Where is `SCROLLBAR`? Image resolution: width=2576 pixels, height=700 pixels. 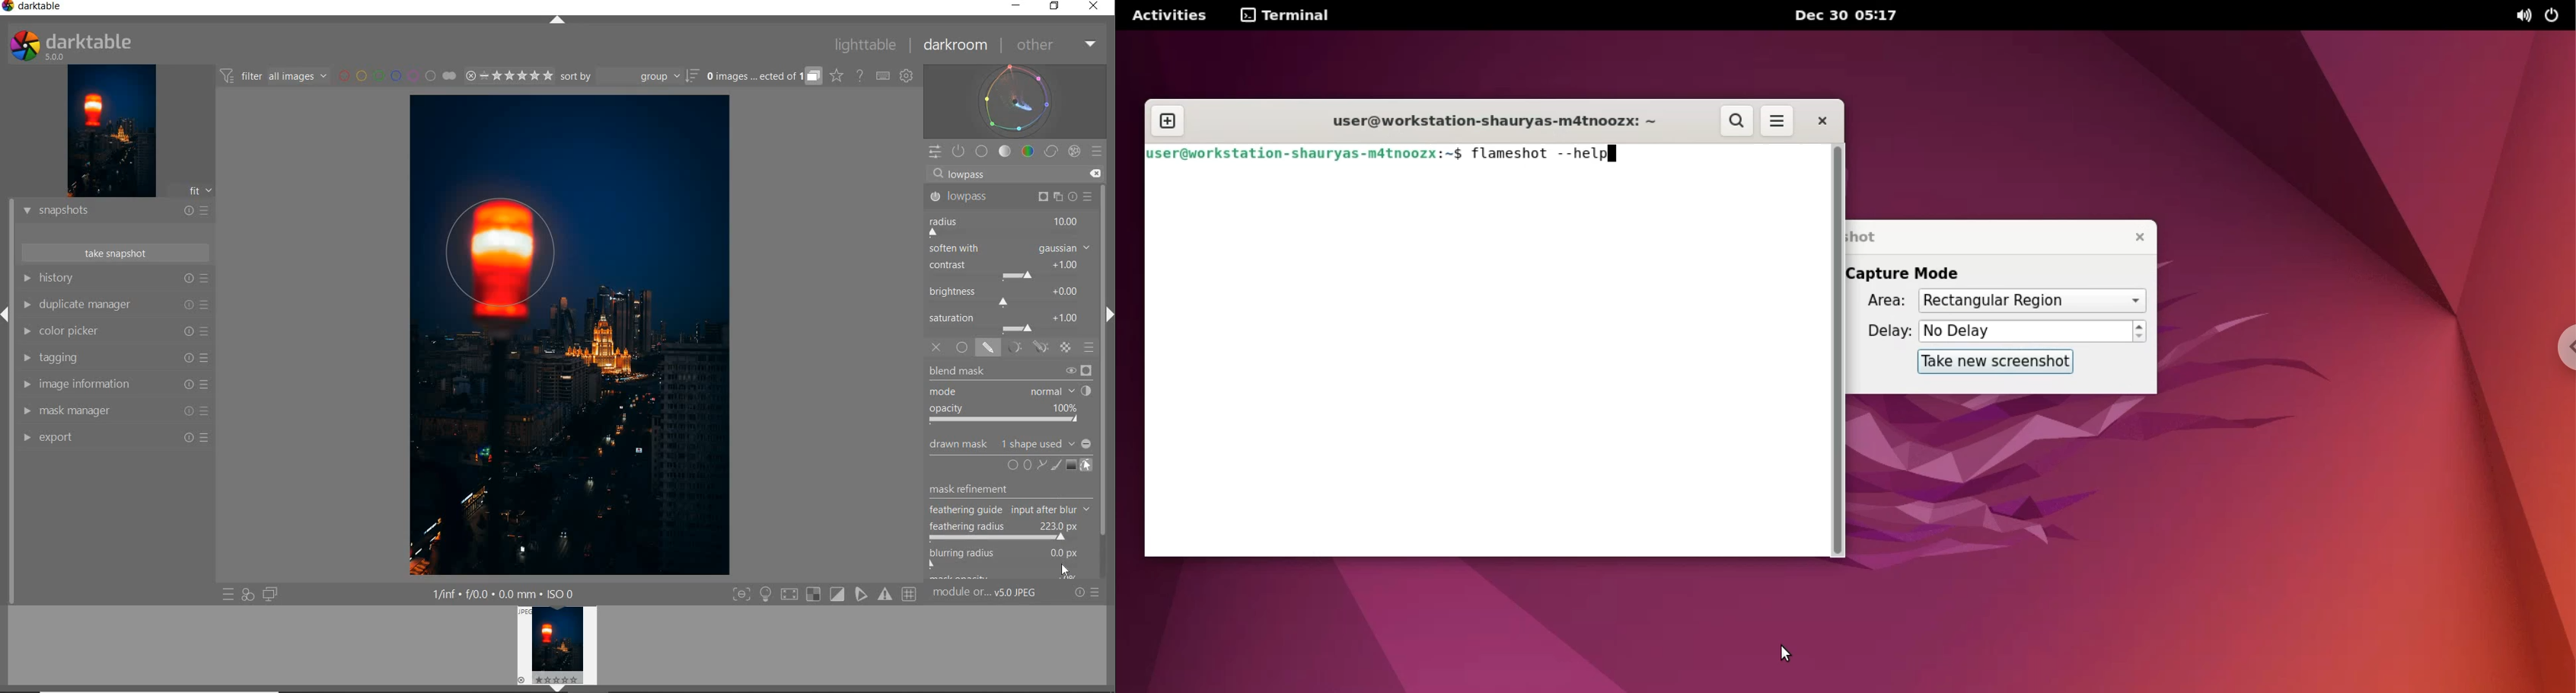 SCROLLBAR is located at coordinates (1108, 379).